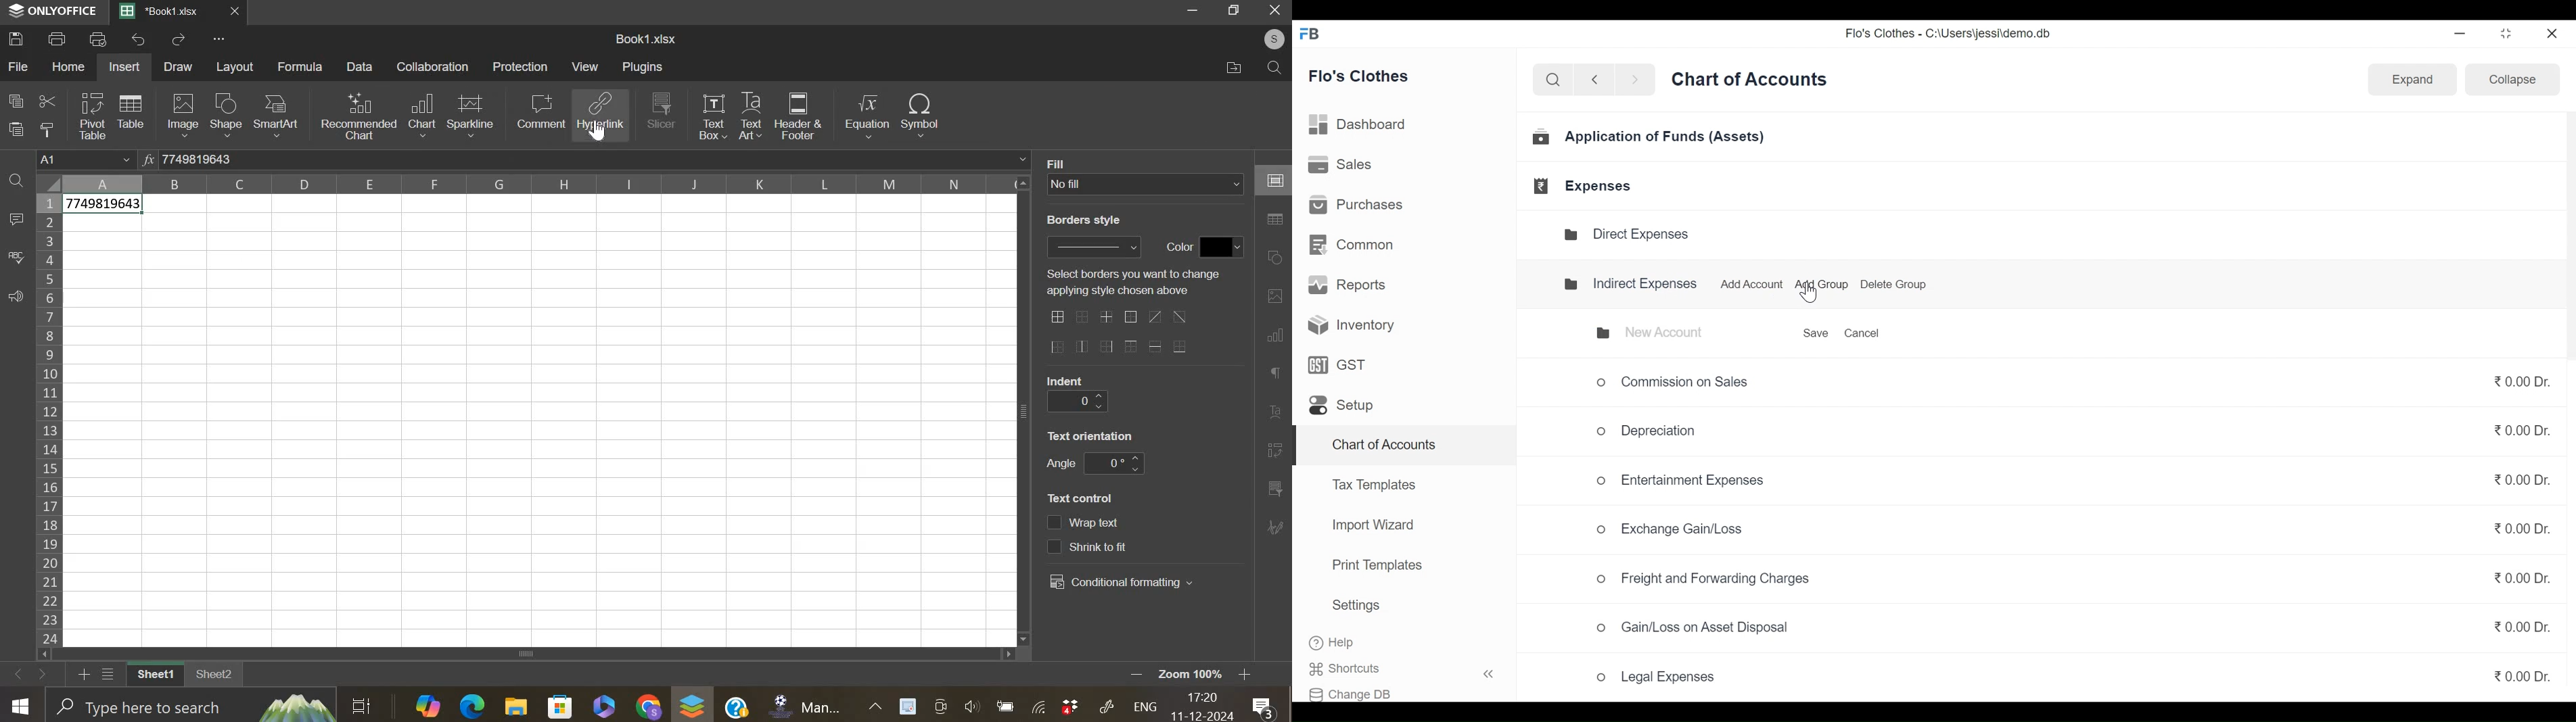 This screenshot has width=2576, height=728. Describe the element at coordinates (1819, 297) in the screenshot. I see `Cursor` at that location.